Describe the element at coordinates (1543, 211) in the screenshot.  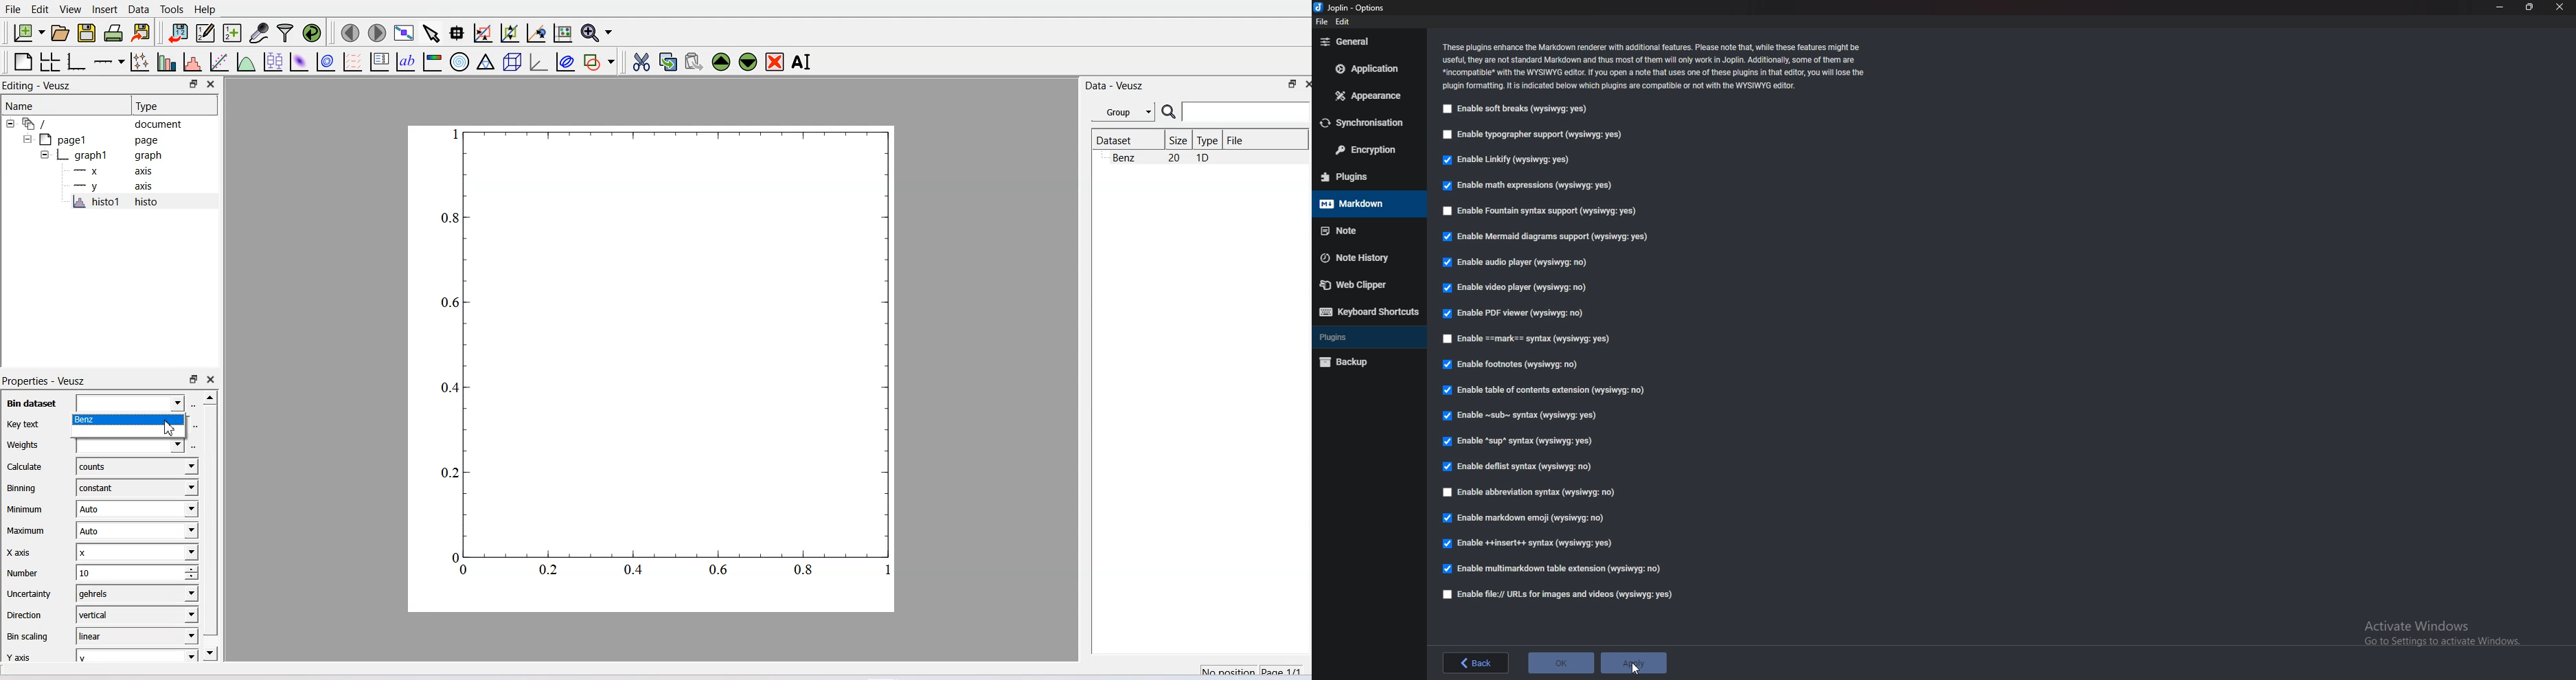
I see `Enable fountain syntax support` at that location.